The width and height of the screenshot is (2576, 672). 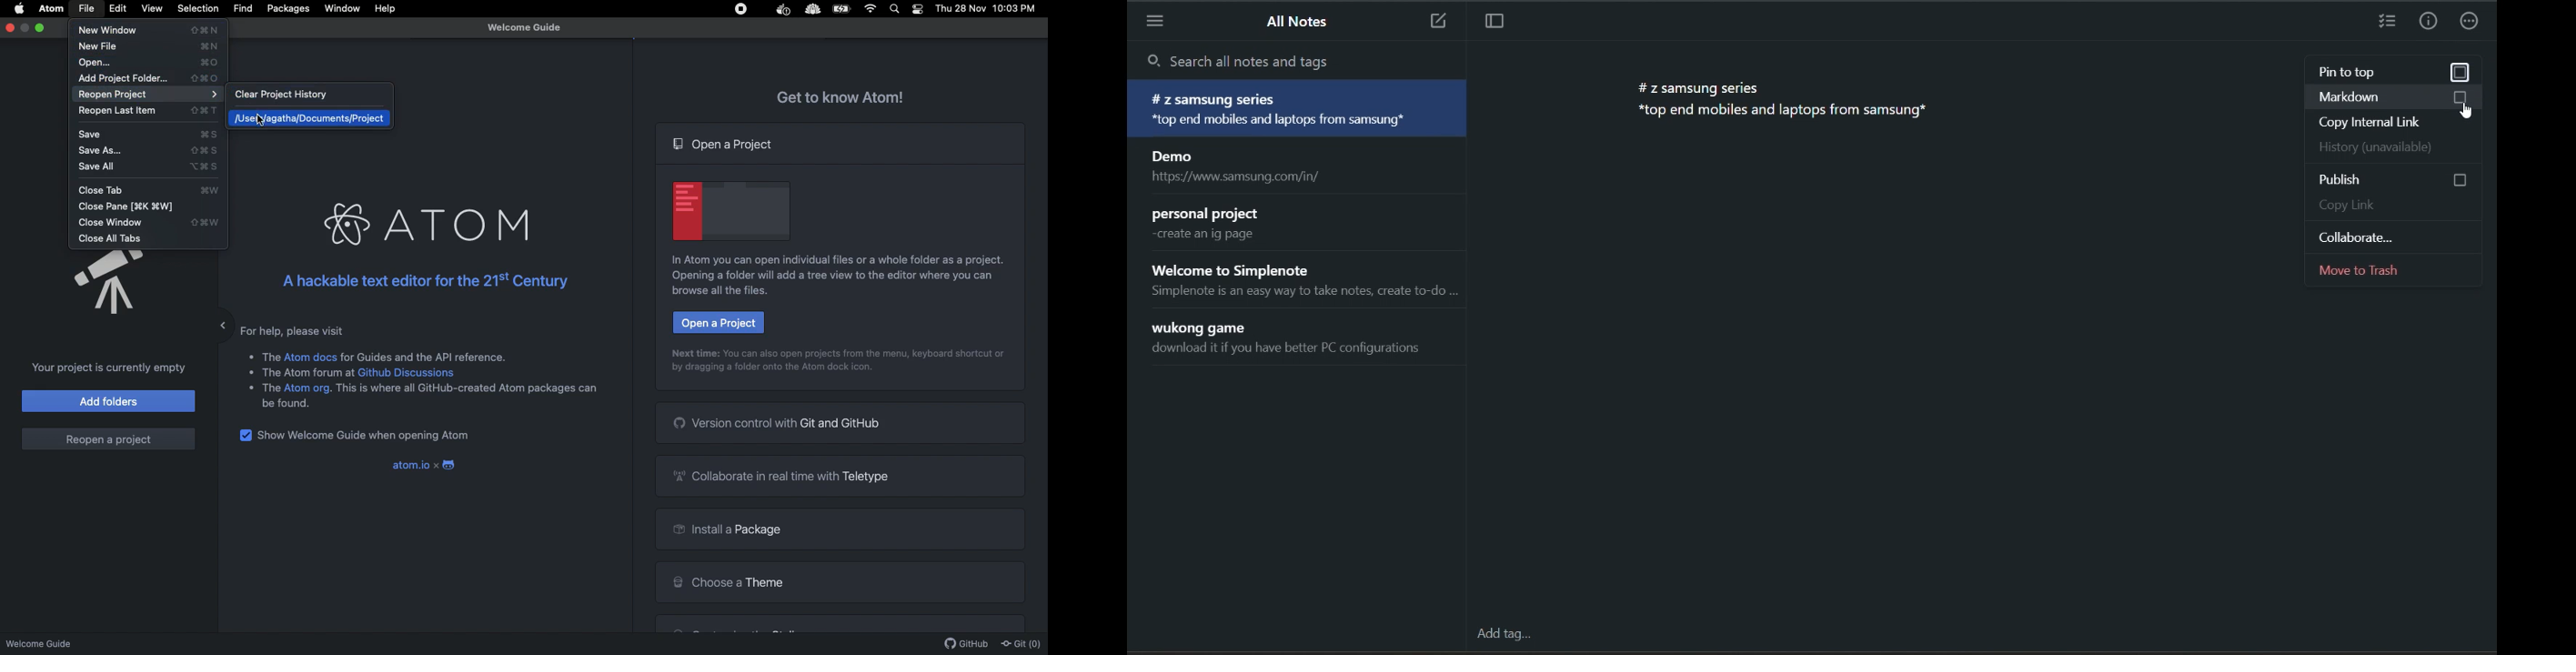 I want to click on actions, so click(x=2470, y=22).